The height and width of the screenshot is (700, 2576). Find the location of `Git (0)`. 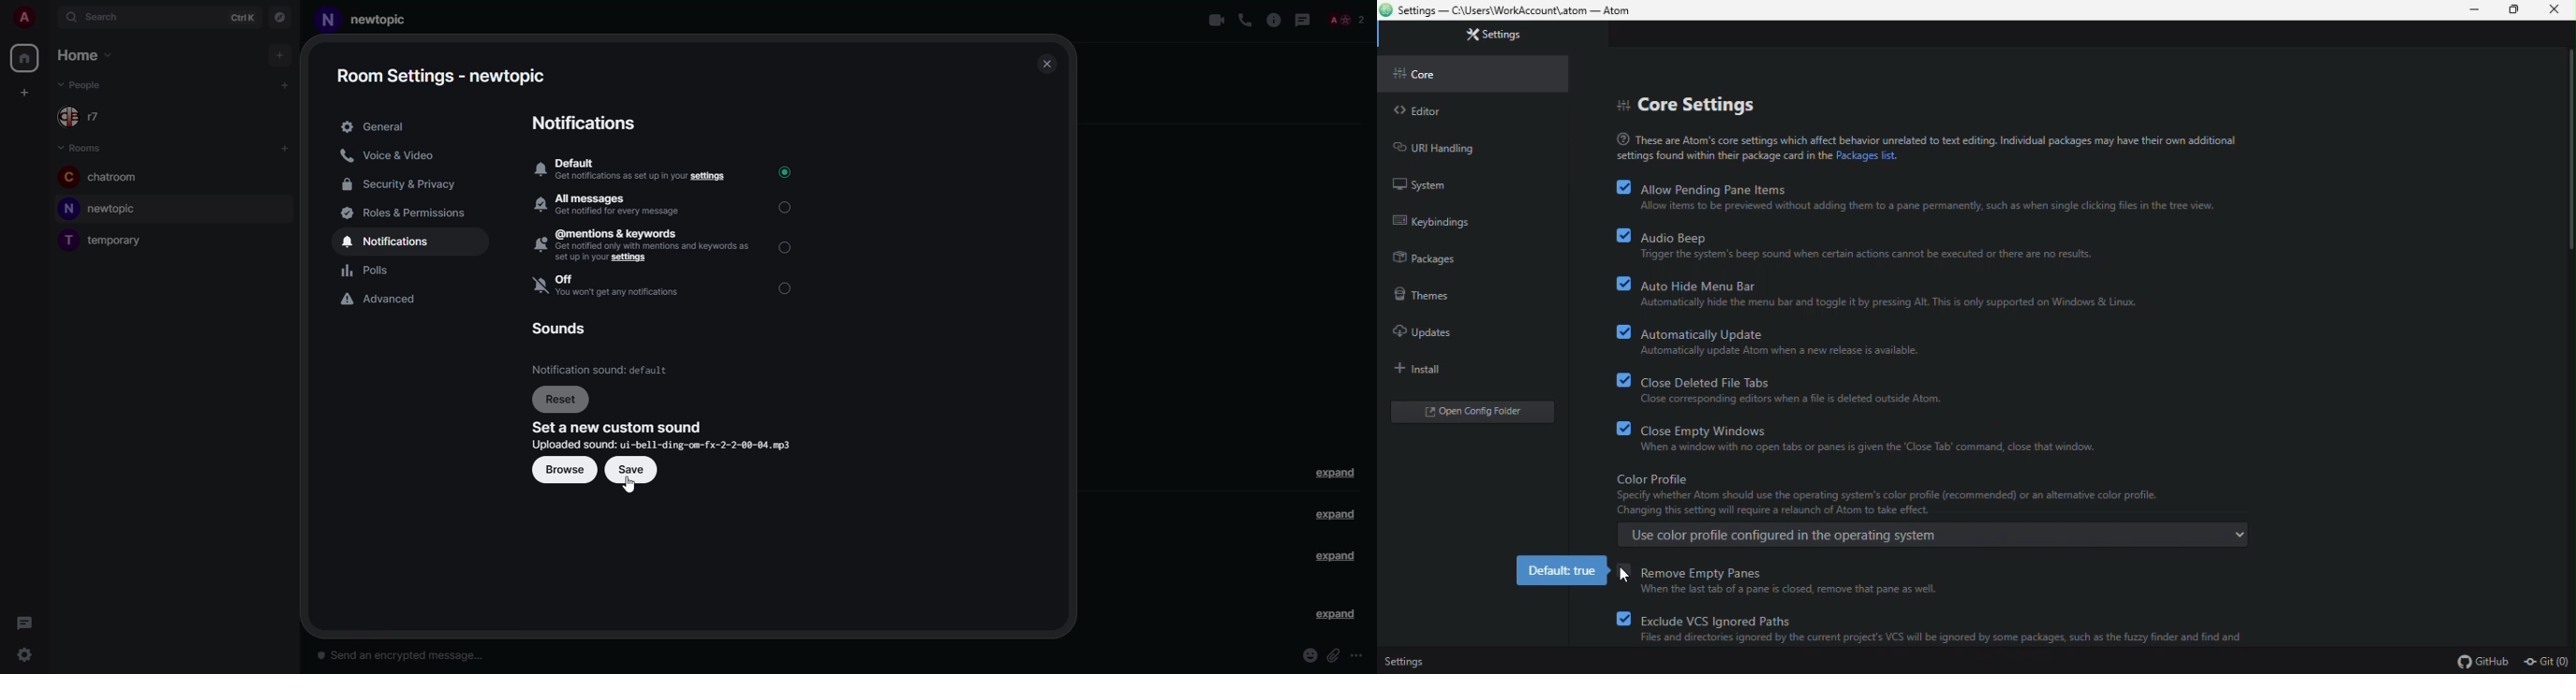

Git (0) is located at coordinates (2545, 663).